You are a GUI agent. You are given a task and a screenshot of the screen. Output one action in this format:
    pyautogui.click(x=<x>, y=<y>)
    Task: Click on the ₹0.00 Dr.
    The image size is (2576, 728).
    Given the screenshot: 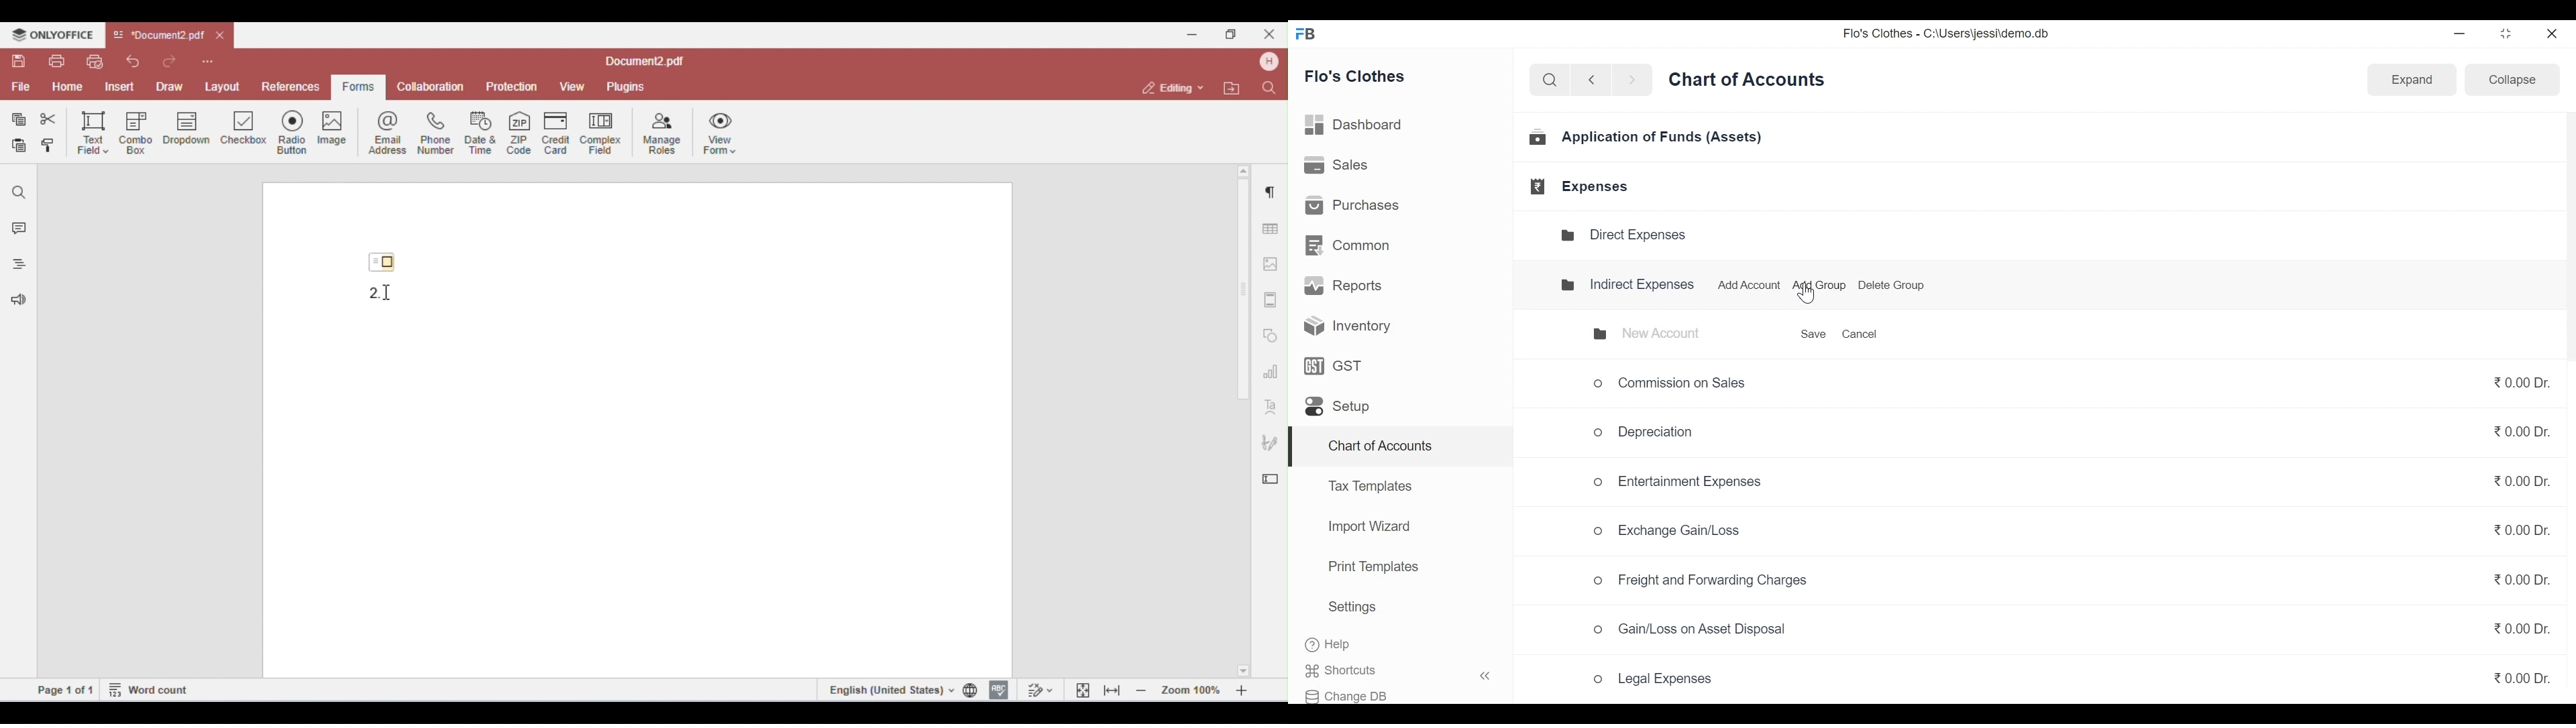 What is the action you would take?
    pyautogui.click(x=2521, y=433)
    